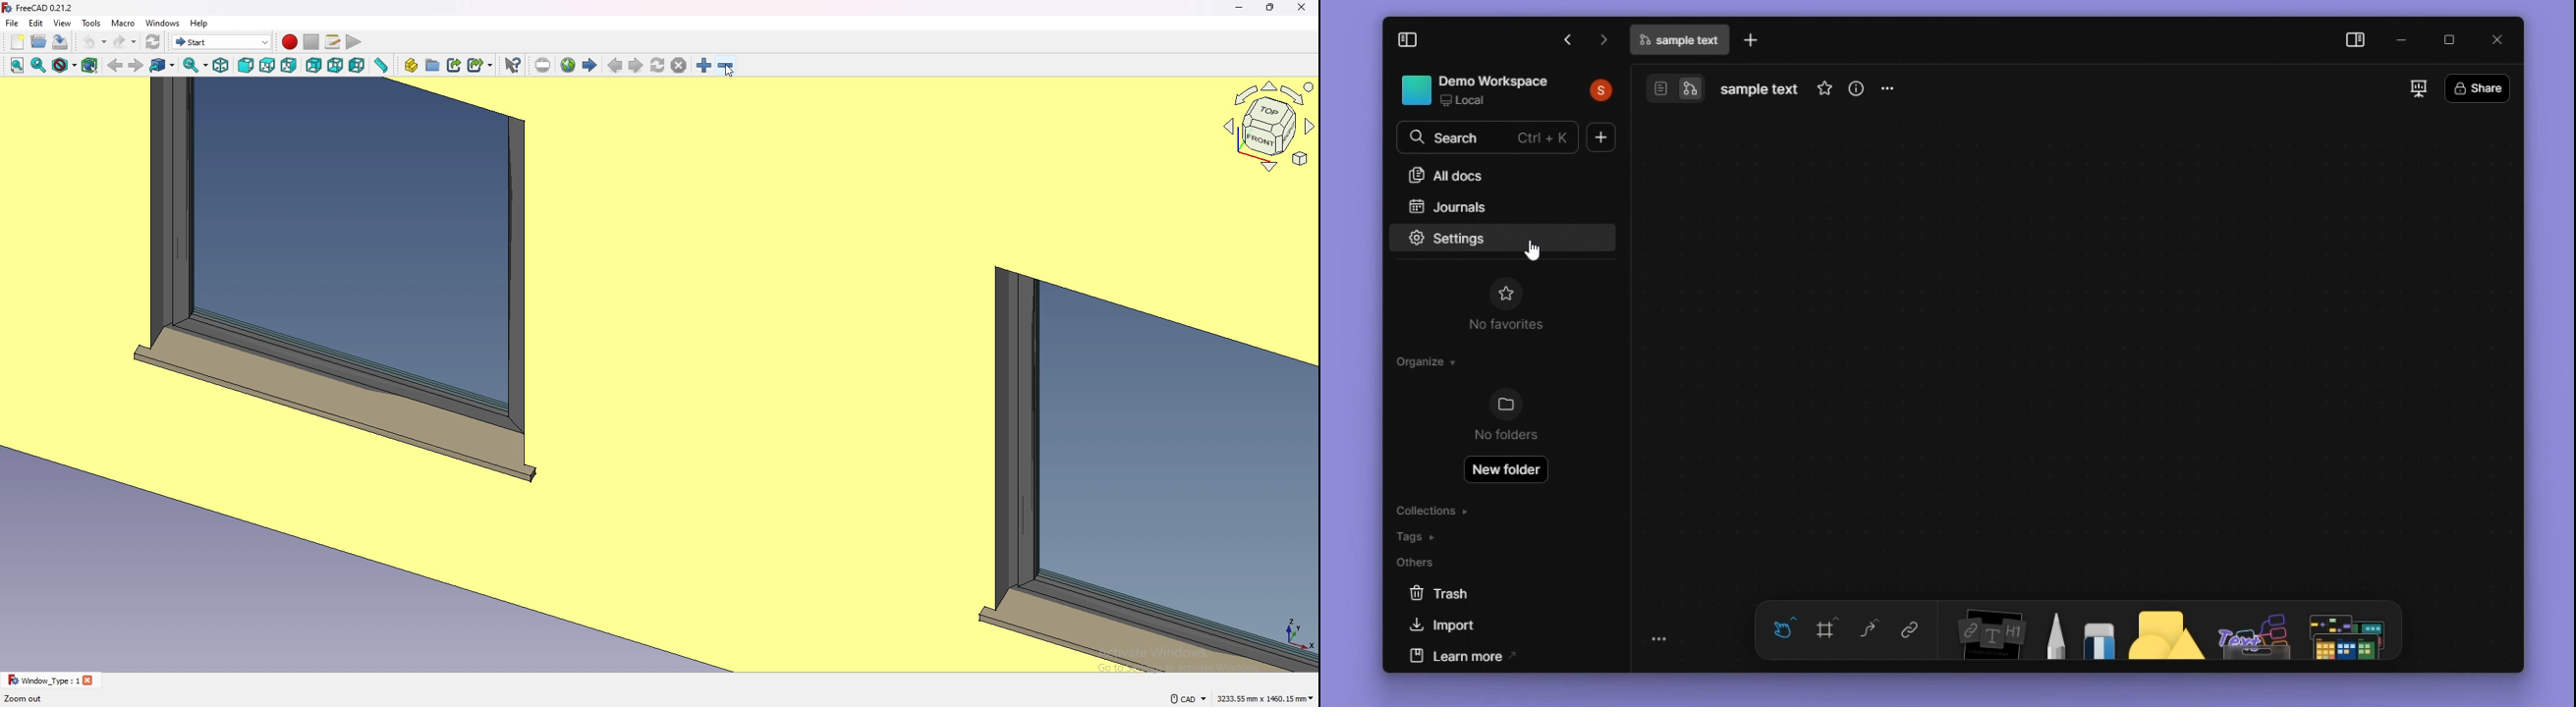  Describe the element at coordinates (679, 66) in the screenshot. I see `stop loading` at that location.